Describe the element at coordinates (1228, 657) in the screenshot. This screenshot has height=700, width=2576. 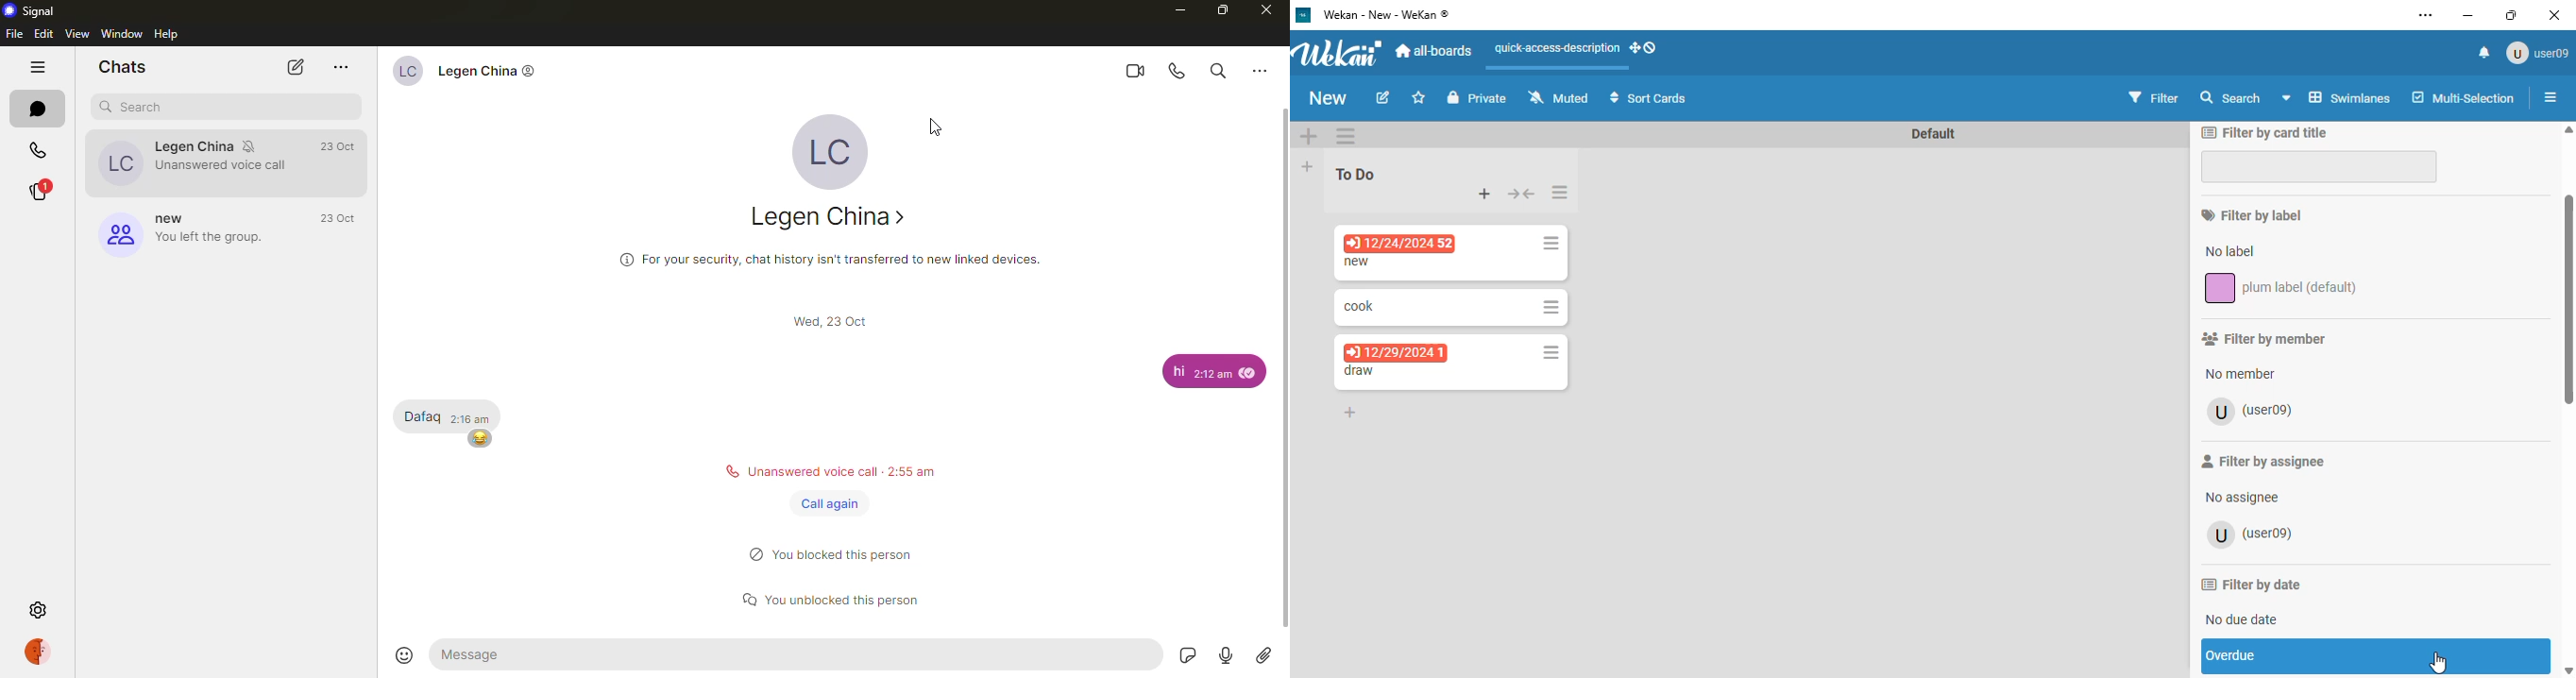
I see `record` at that location.